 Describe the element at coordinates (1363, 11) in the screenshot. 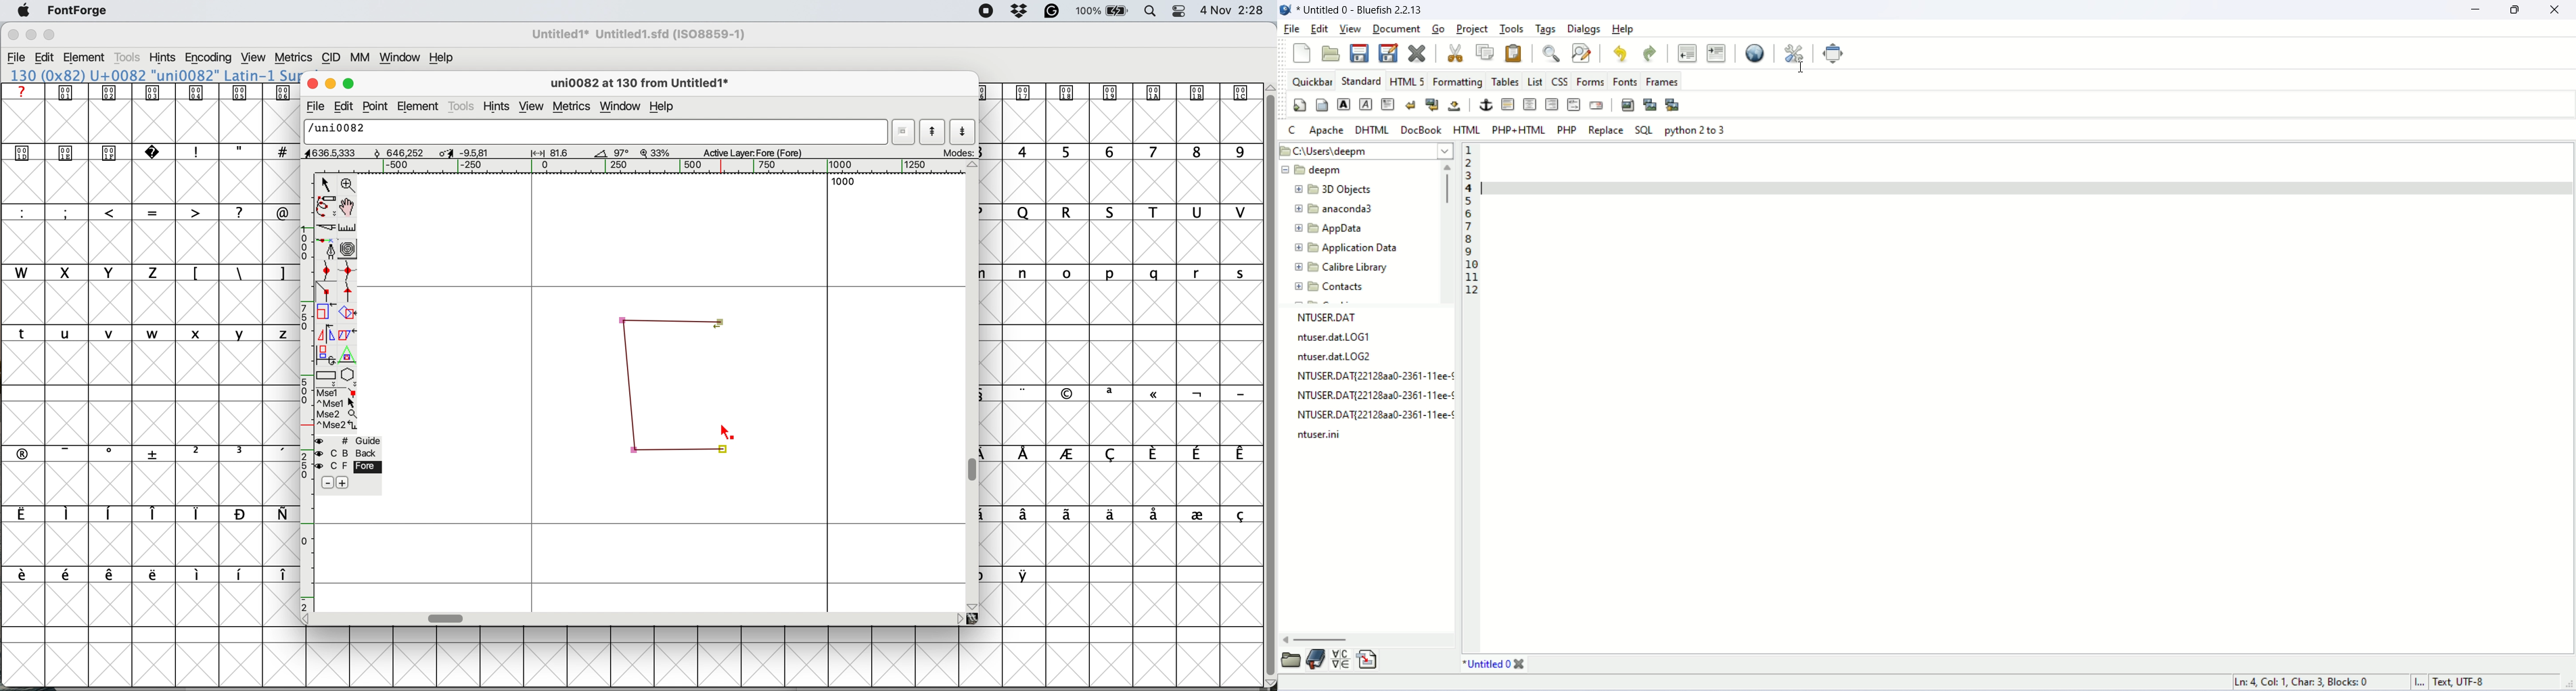

I see `file` at that location.